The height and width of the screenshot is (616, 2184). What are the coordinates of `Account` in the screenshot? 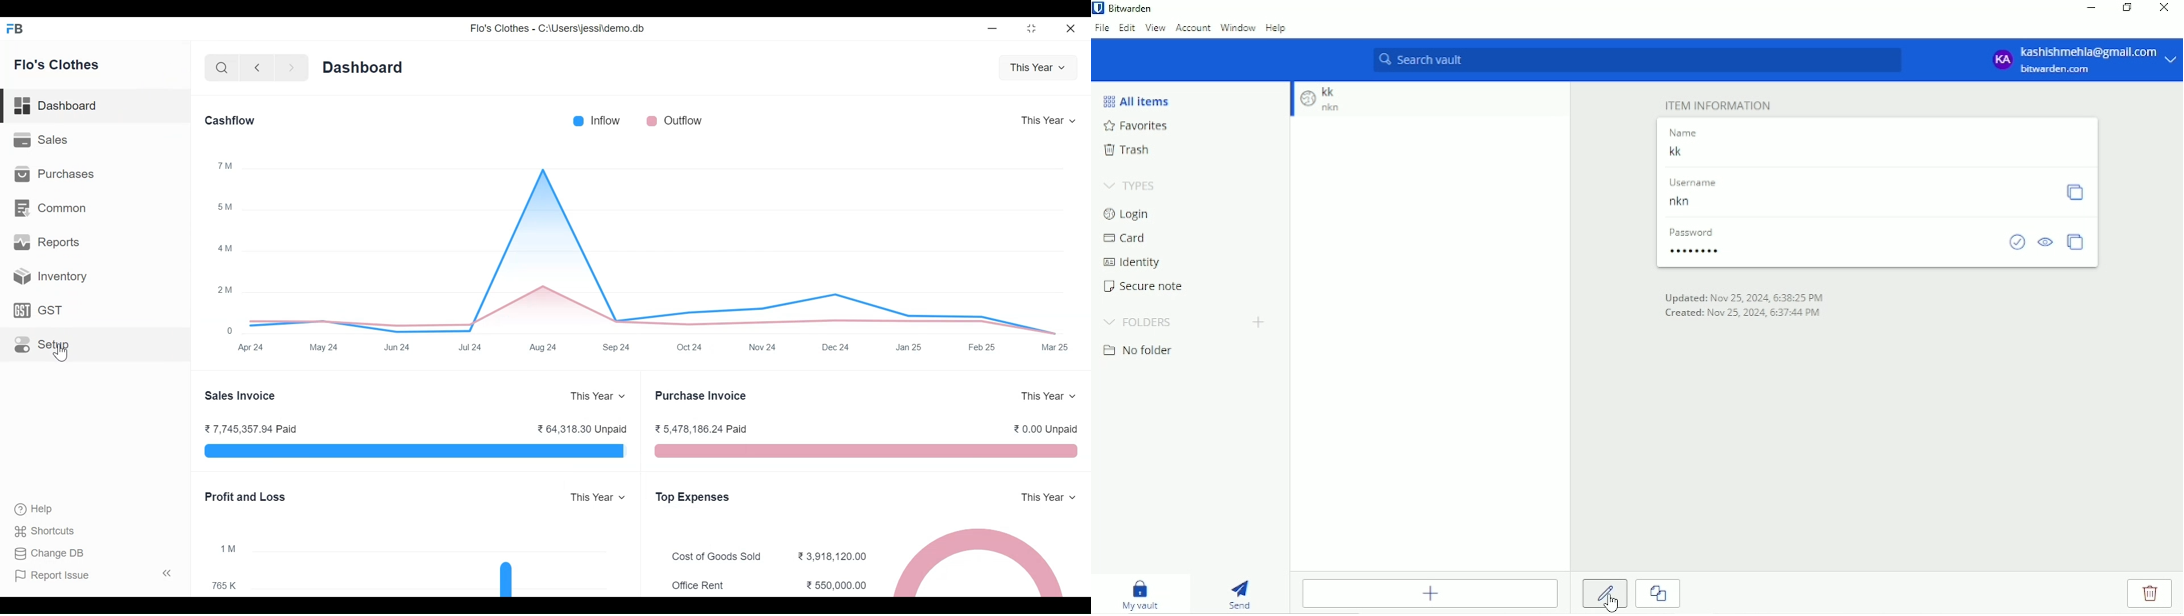 It's located at (2083, 59).